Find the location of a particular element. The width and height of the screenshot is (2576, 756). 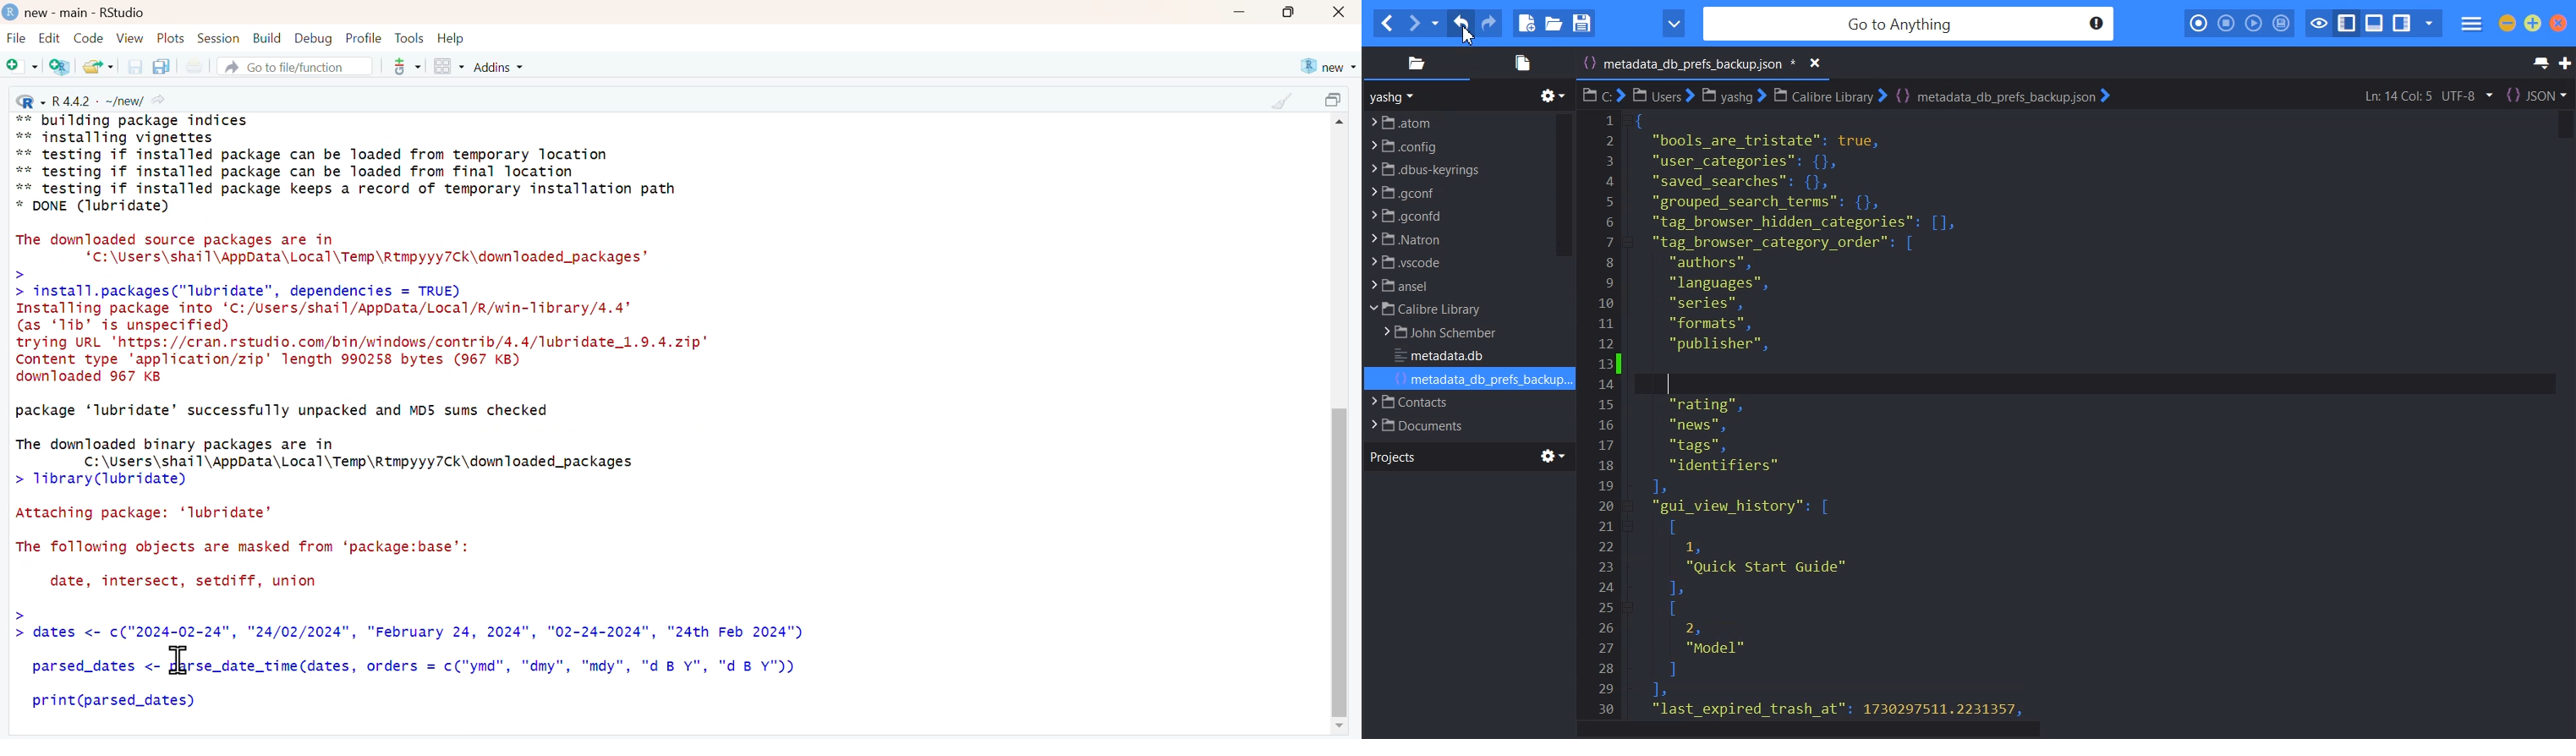

maximize is located at coordinates (1289, 12).